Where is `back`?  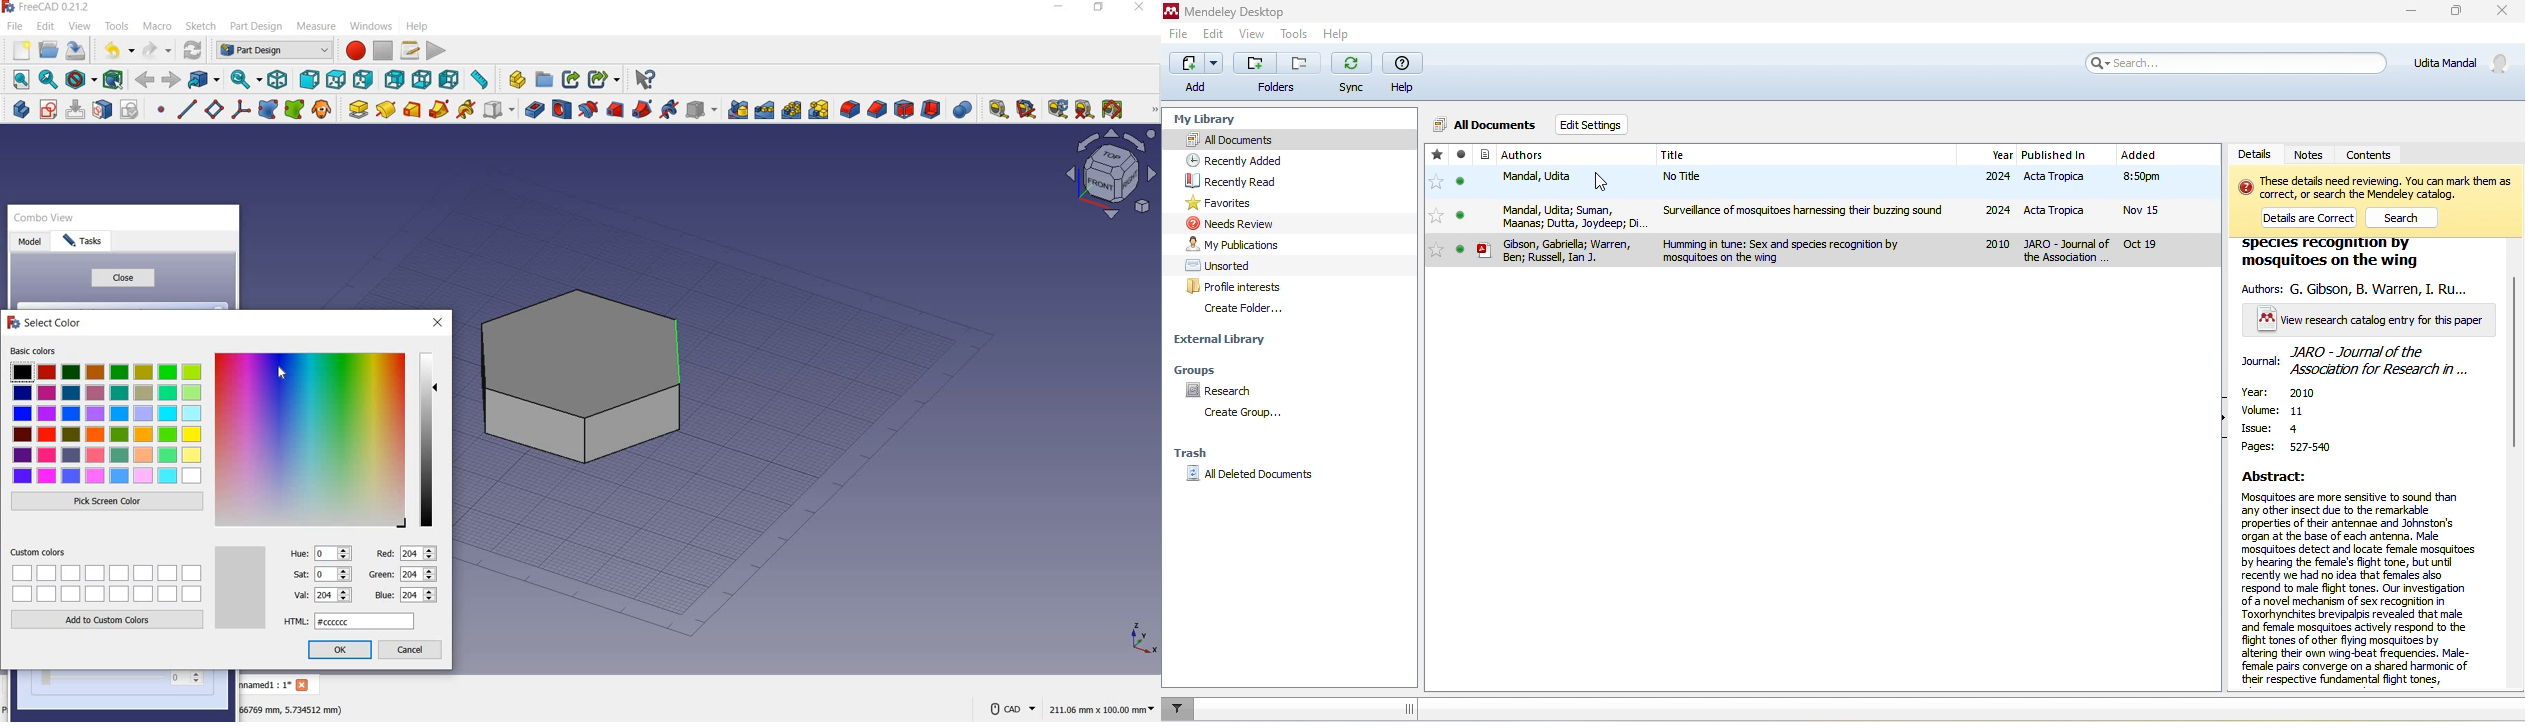 back is located at coordinates (145, 80).